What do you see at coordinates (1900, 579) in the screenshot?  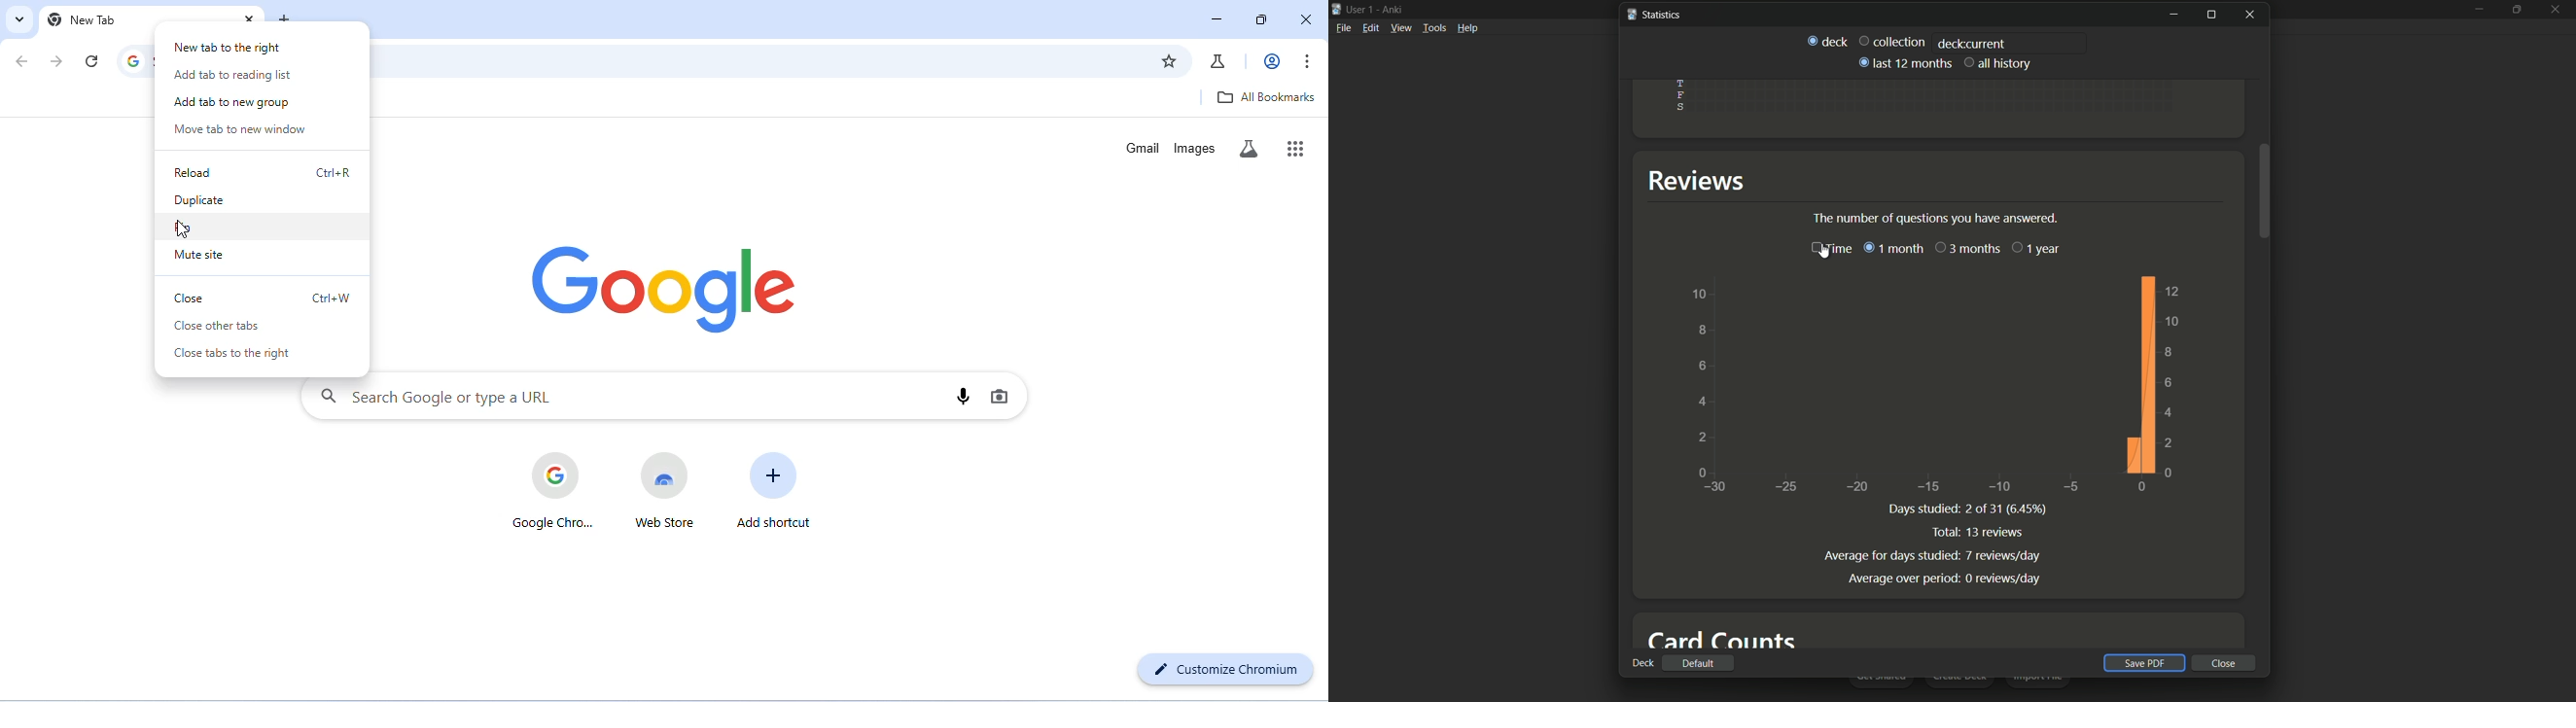 I see `average over period` at bounding box center [1900, 579].